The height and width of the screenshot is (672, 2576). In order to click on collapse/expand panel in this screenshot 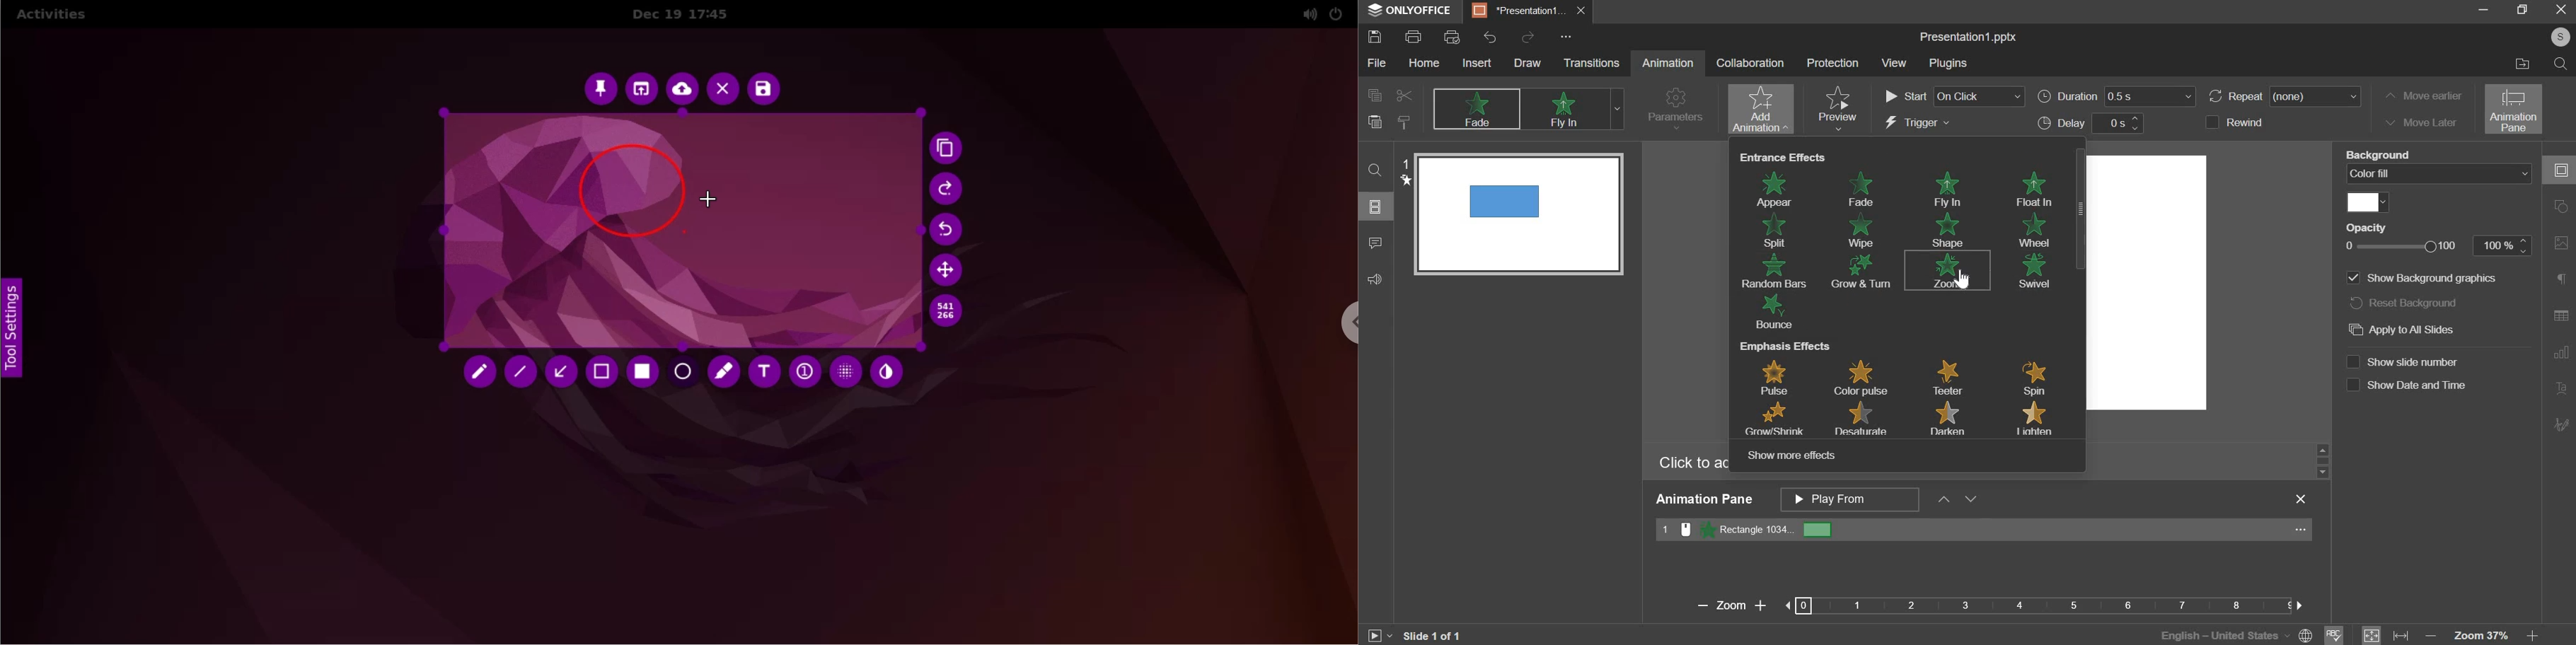, I will do `click(2558, 170)`.